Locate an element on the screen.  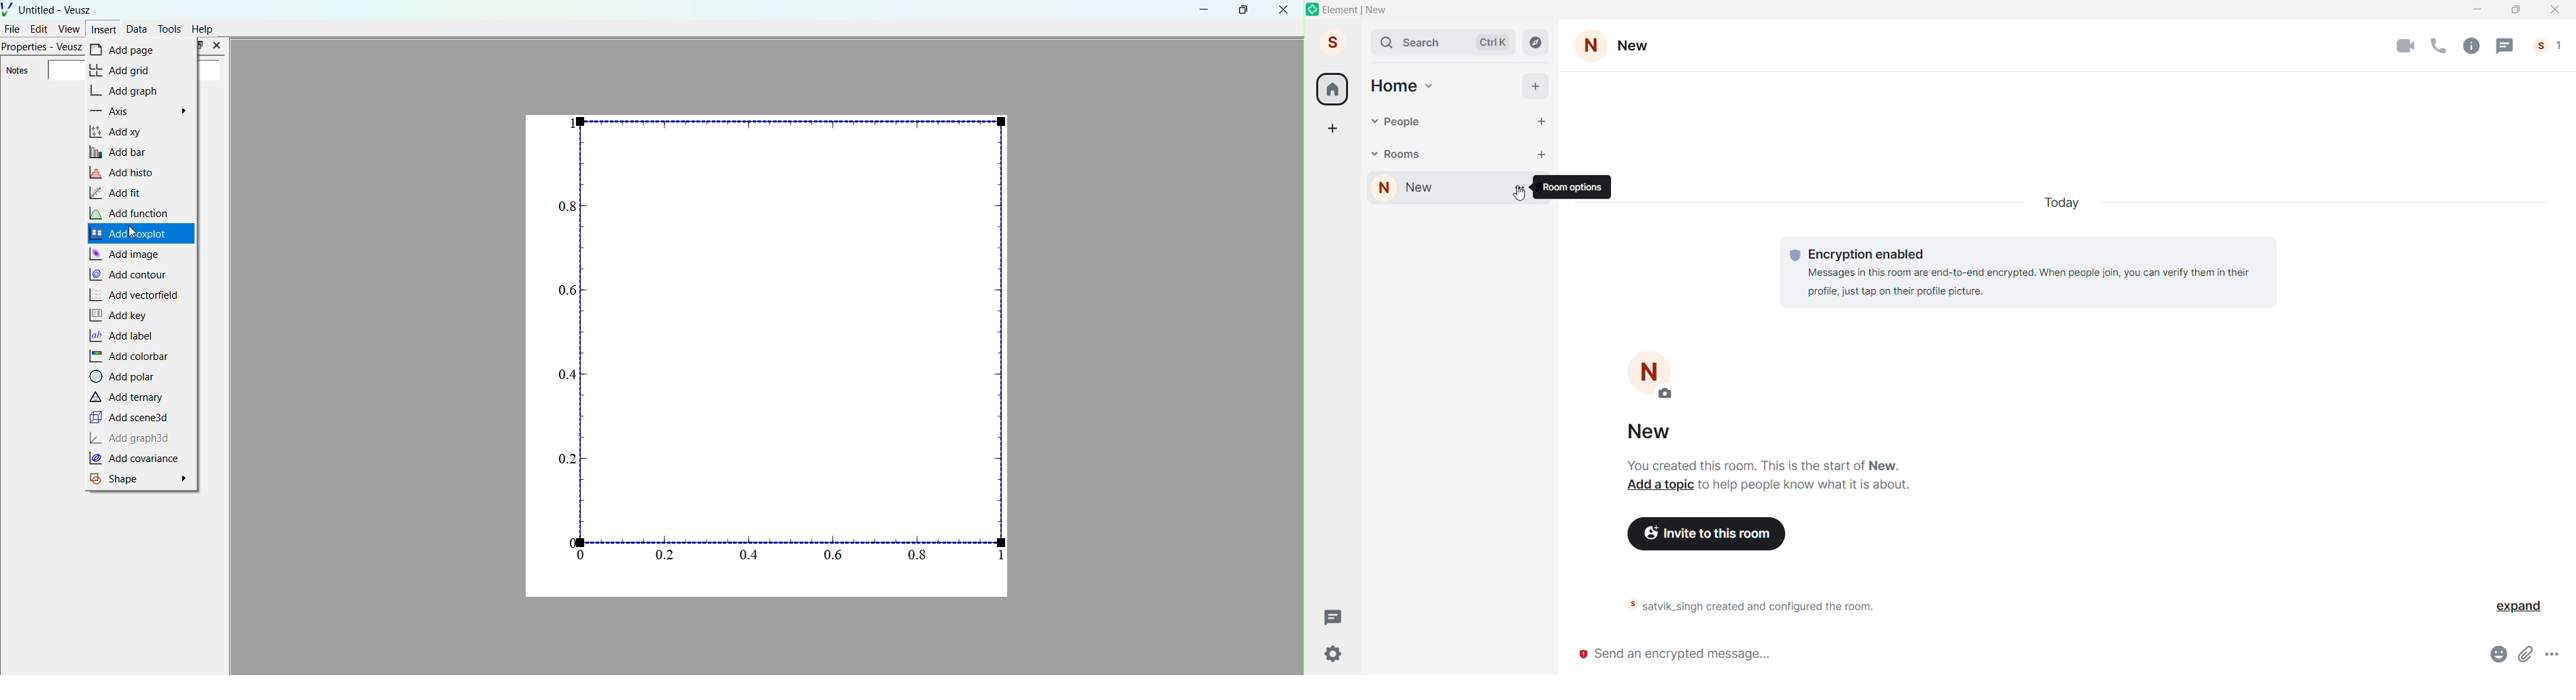
Threads is located at coordinates (2507, 44).